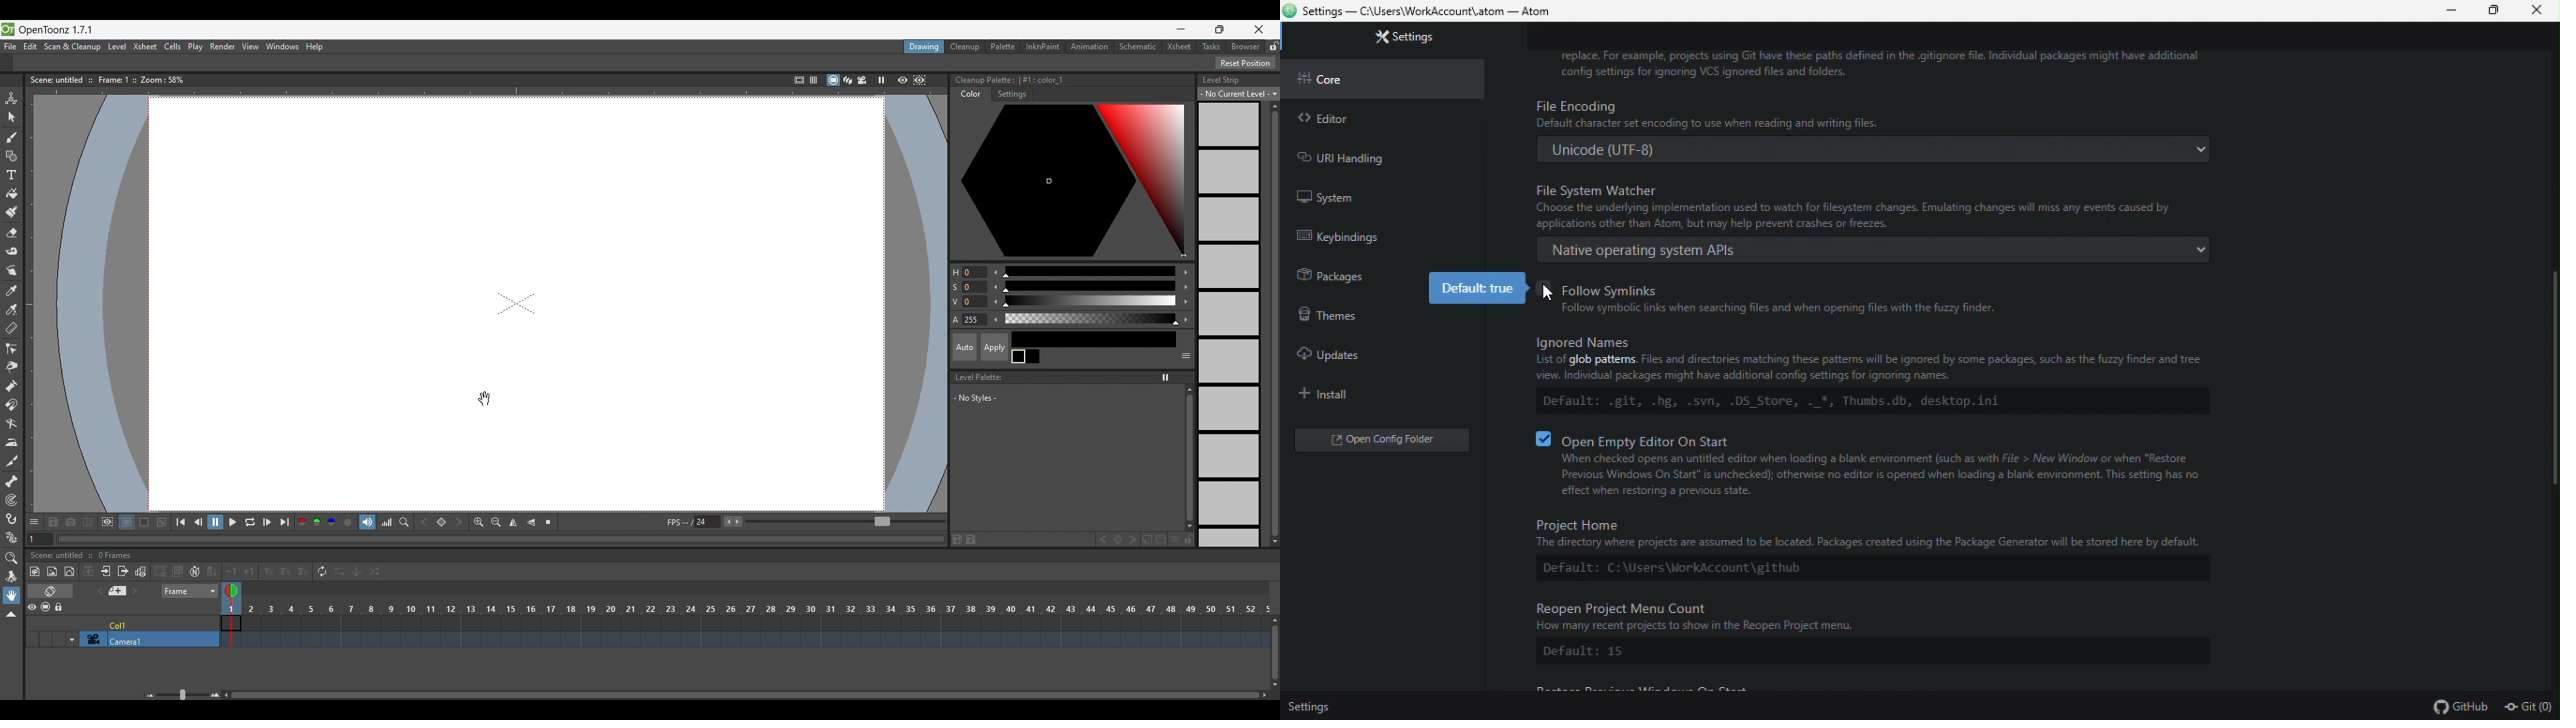 The height and width of the screenshot is (728, 2576). I want to click on Use slider for color modification, so click(1090, 295).